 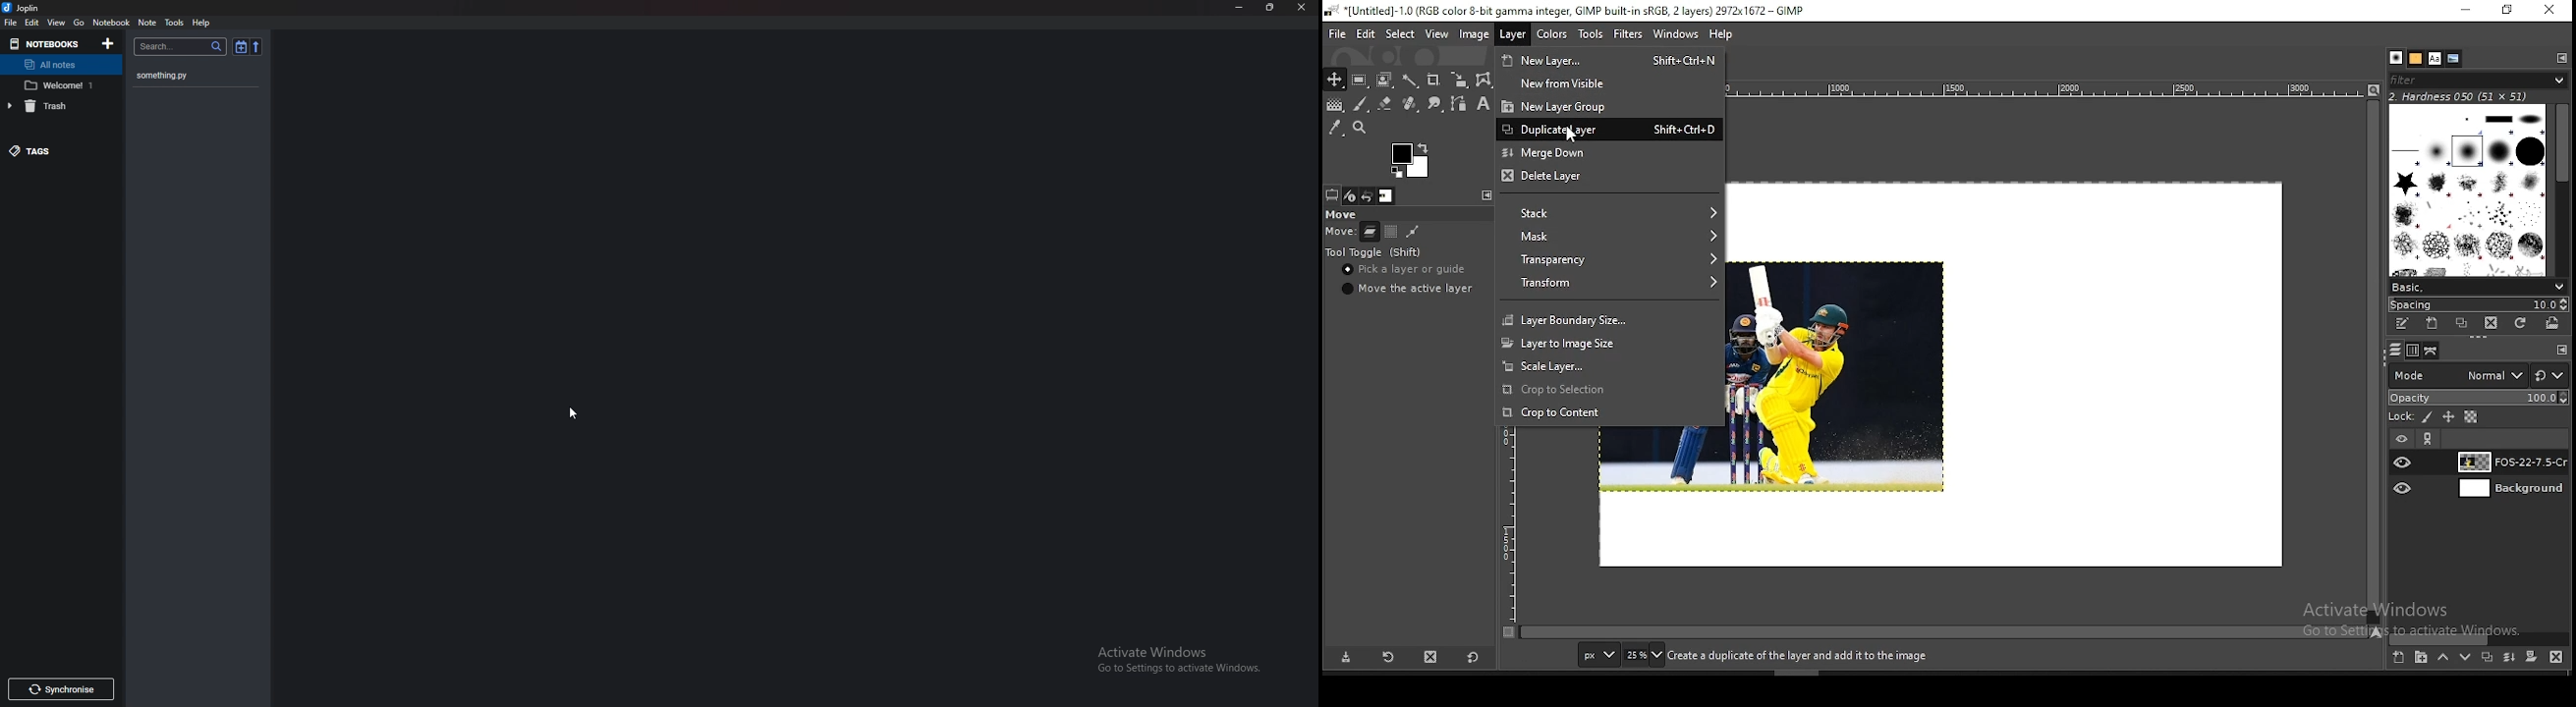 What do you see at coordinates (2416, 58) in the screenshot?
I see `patterns` at bounding box center [2416, 58].